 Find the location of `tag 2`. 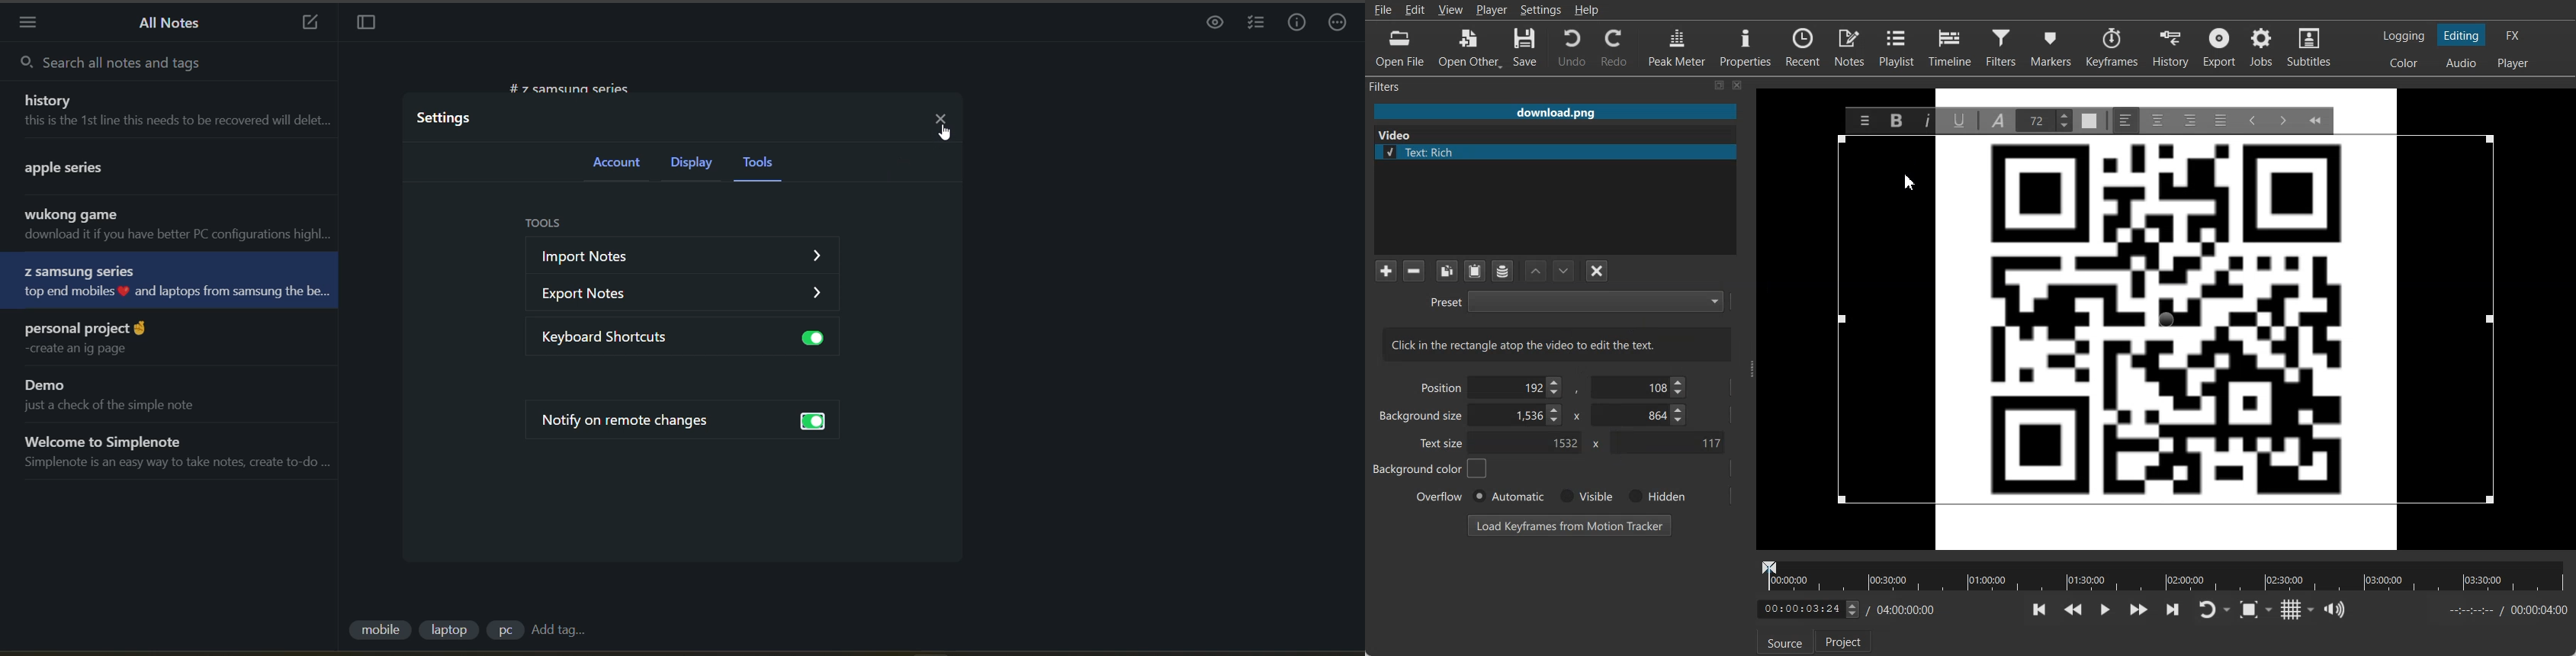

tag 2 is located at coordinates (450, 631).